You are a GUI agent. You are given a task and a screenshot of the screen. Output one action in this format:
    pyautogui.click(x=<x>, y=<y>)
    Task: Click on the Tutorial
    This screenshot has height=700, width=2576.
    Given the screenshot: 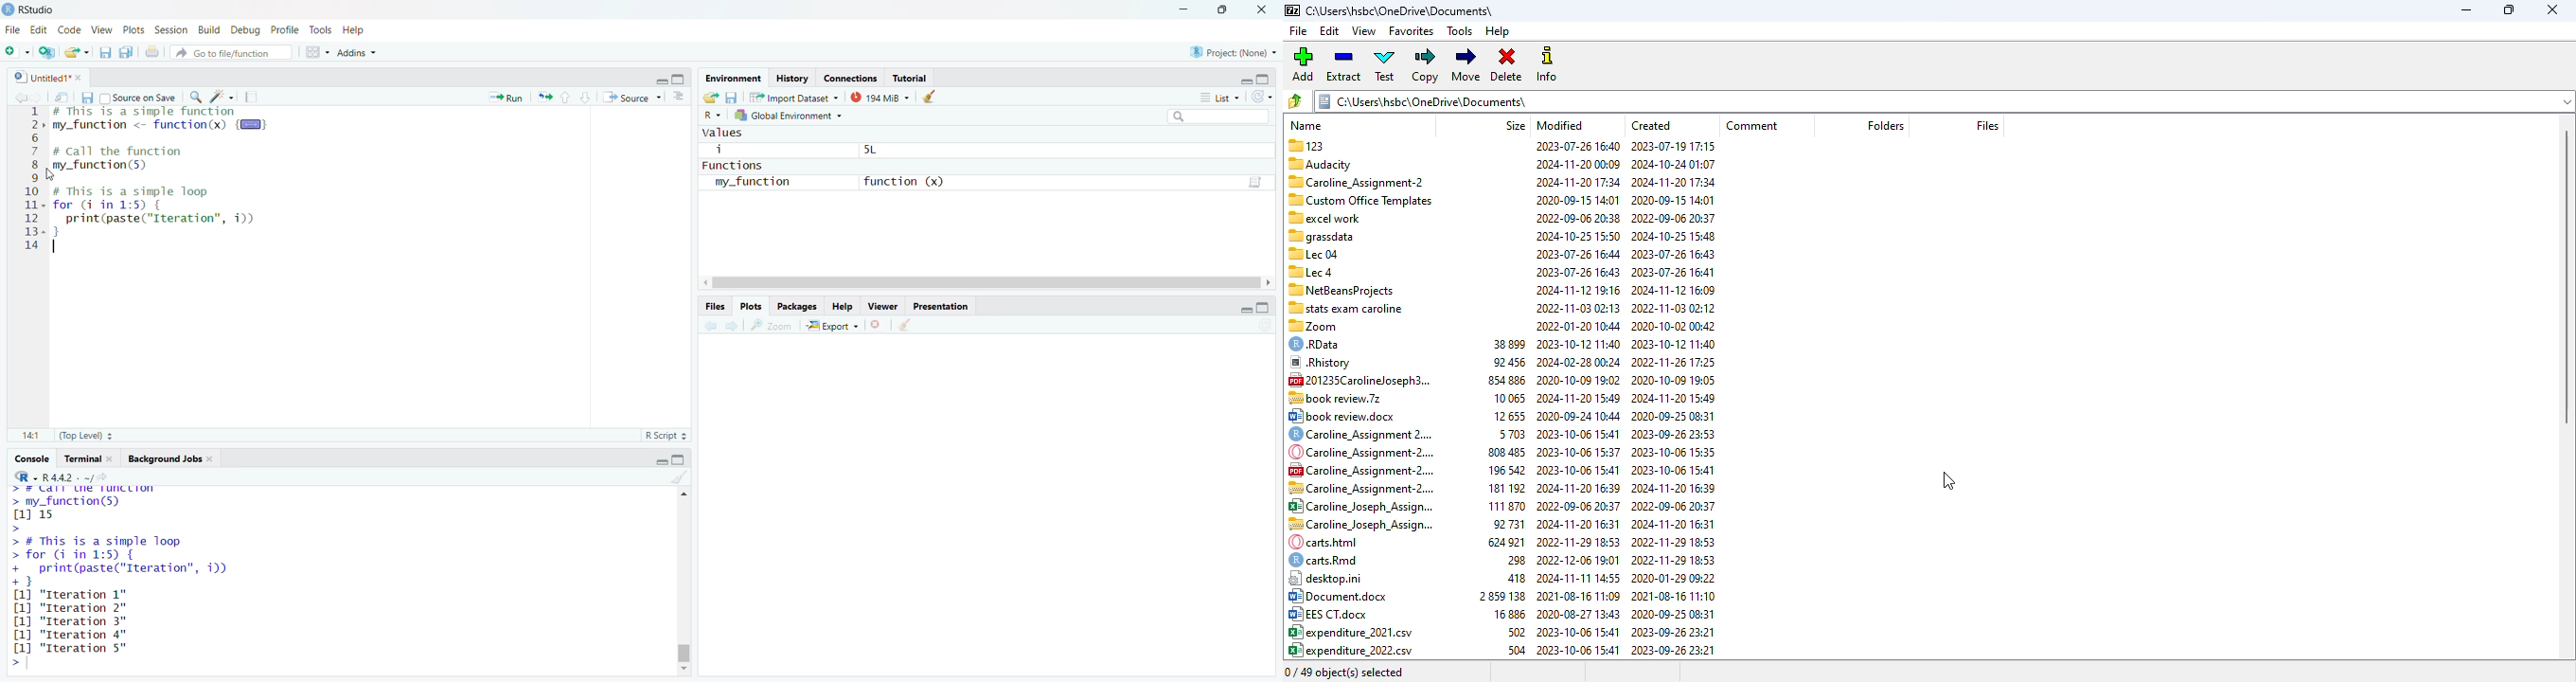 What is the action you would take?
    pyautogui.click(x=910, y=77)
    